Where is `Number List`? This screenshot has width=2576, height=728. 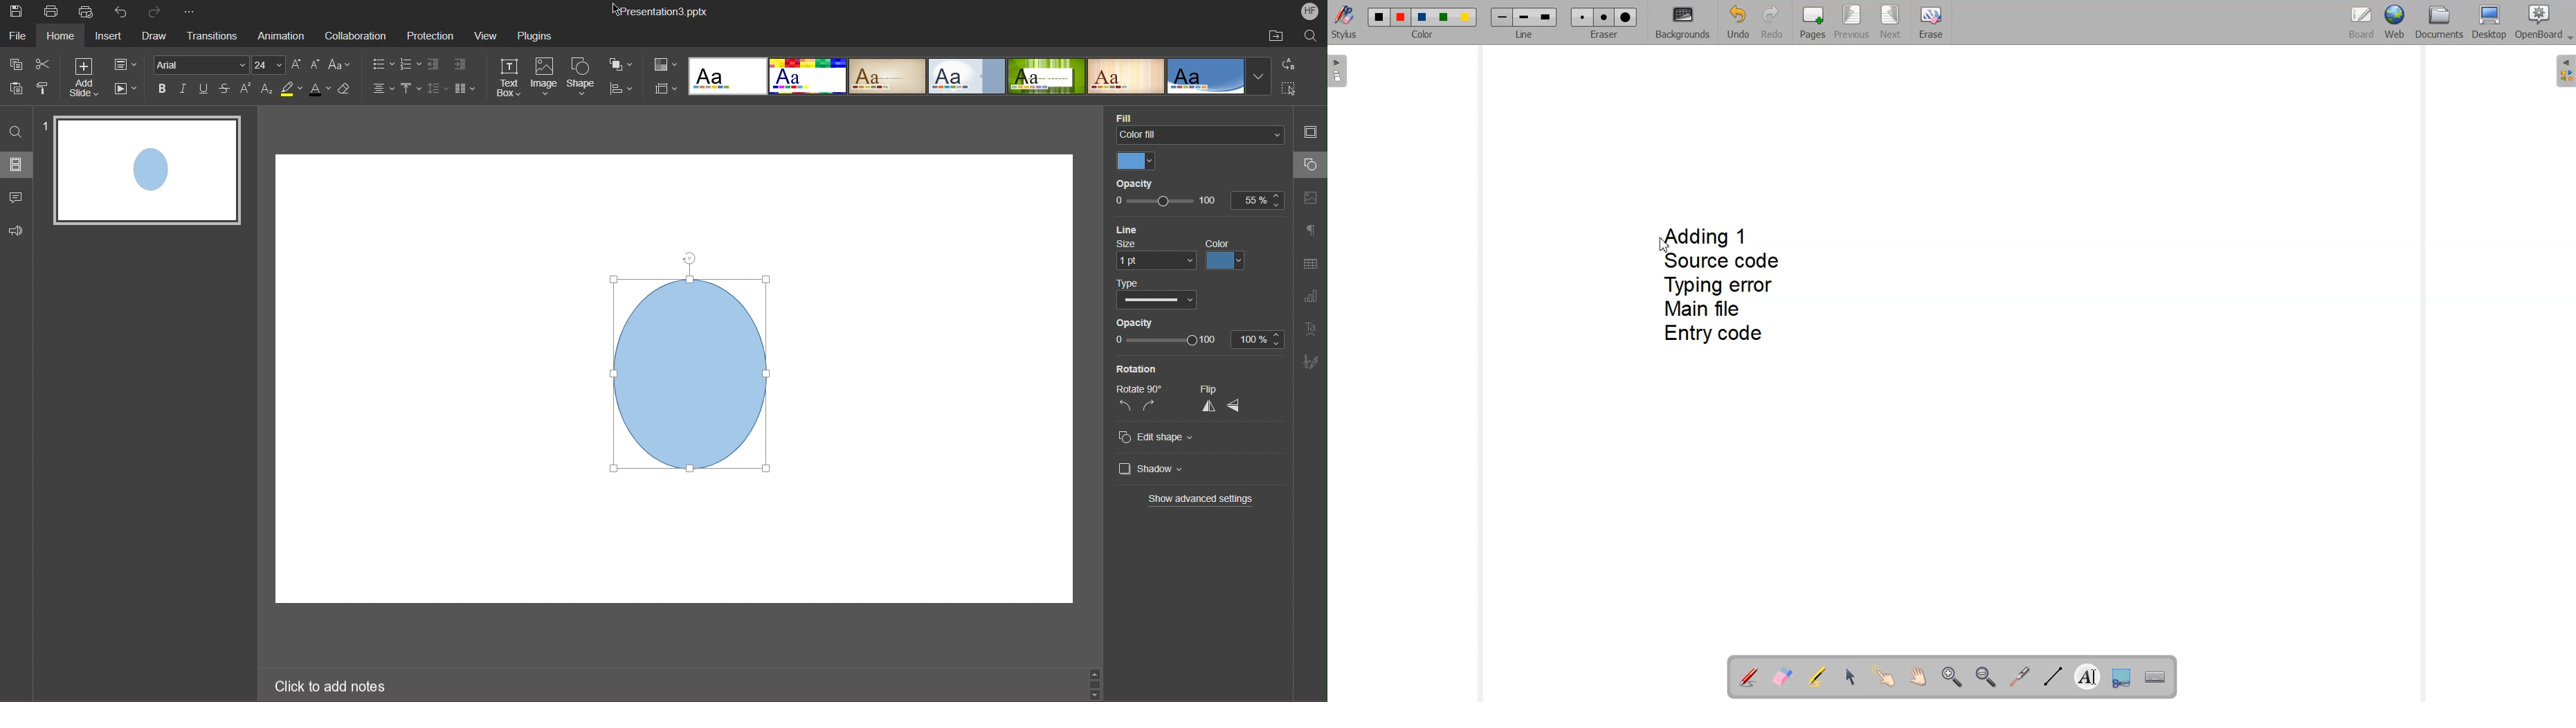 Number List is located at coordinates (411, 66).